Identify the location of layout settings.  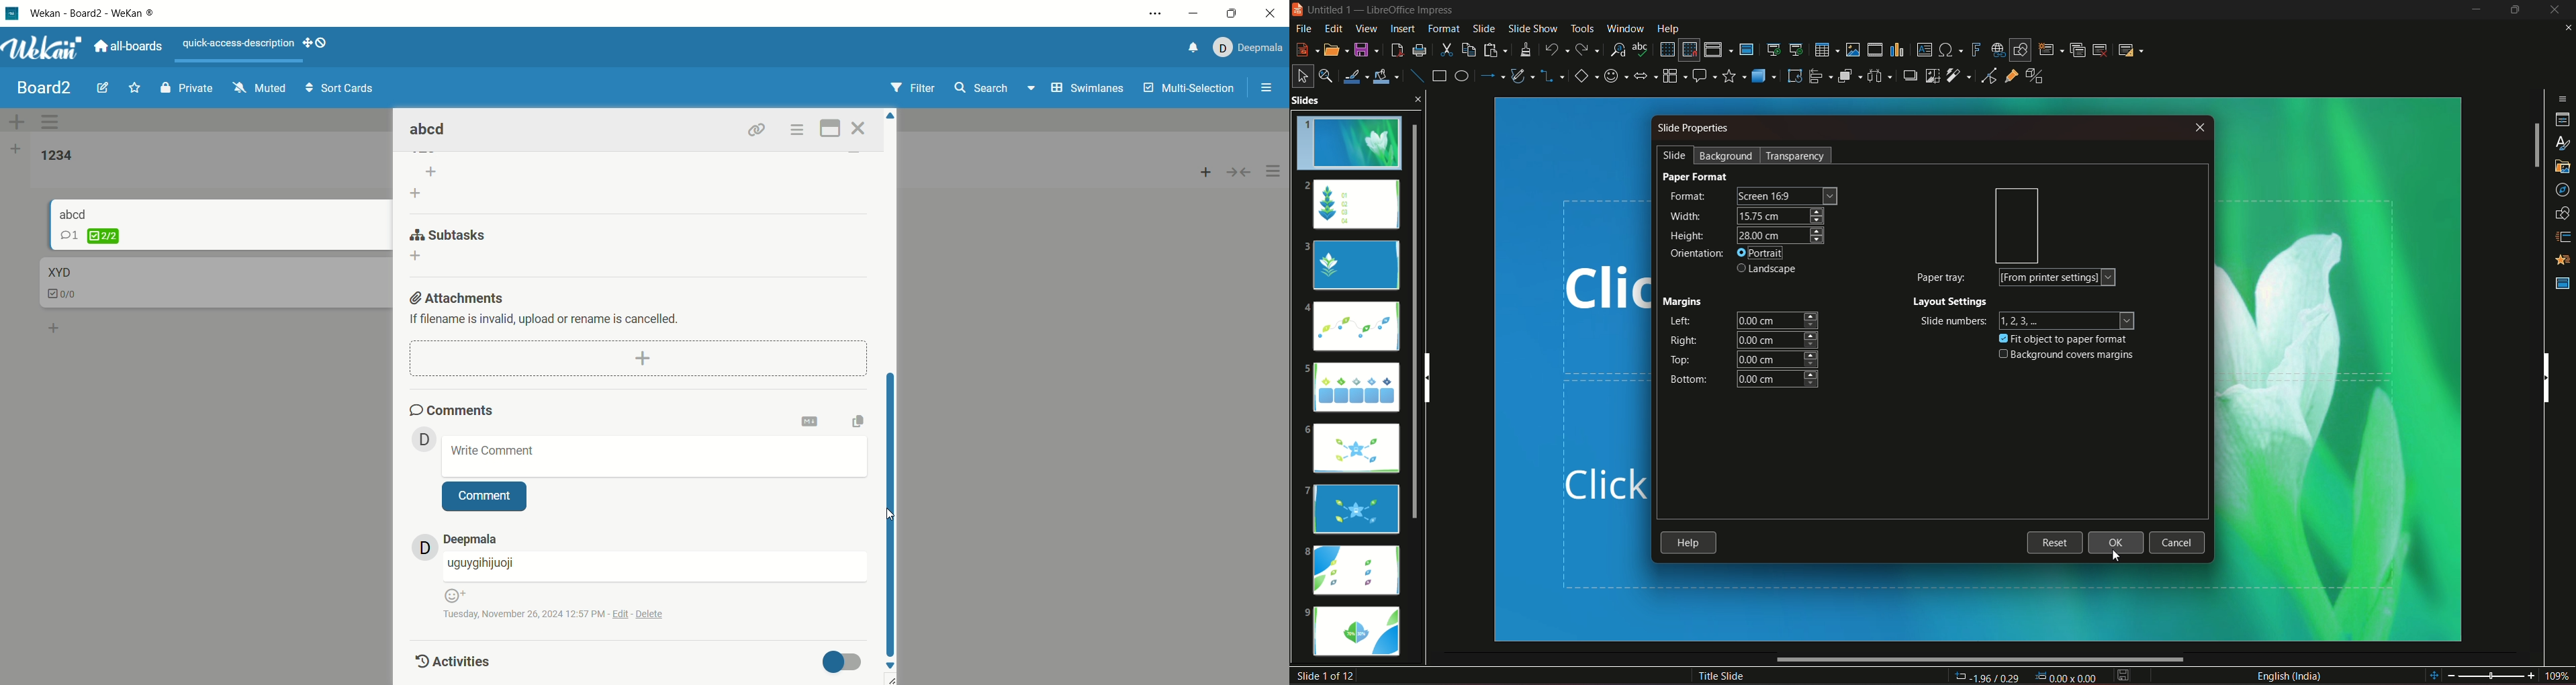
(1952, 302).